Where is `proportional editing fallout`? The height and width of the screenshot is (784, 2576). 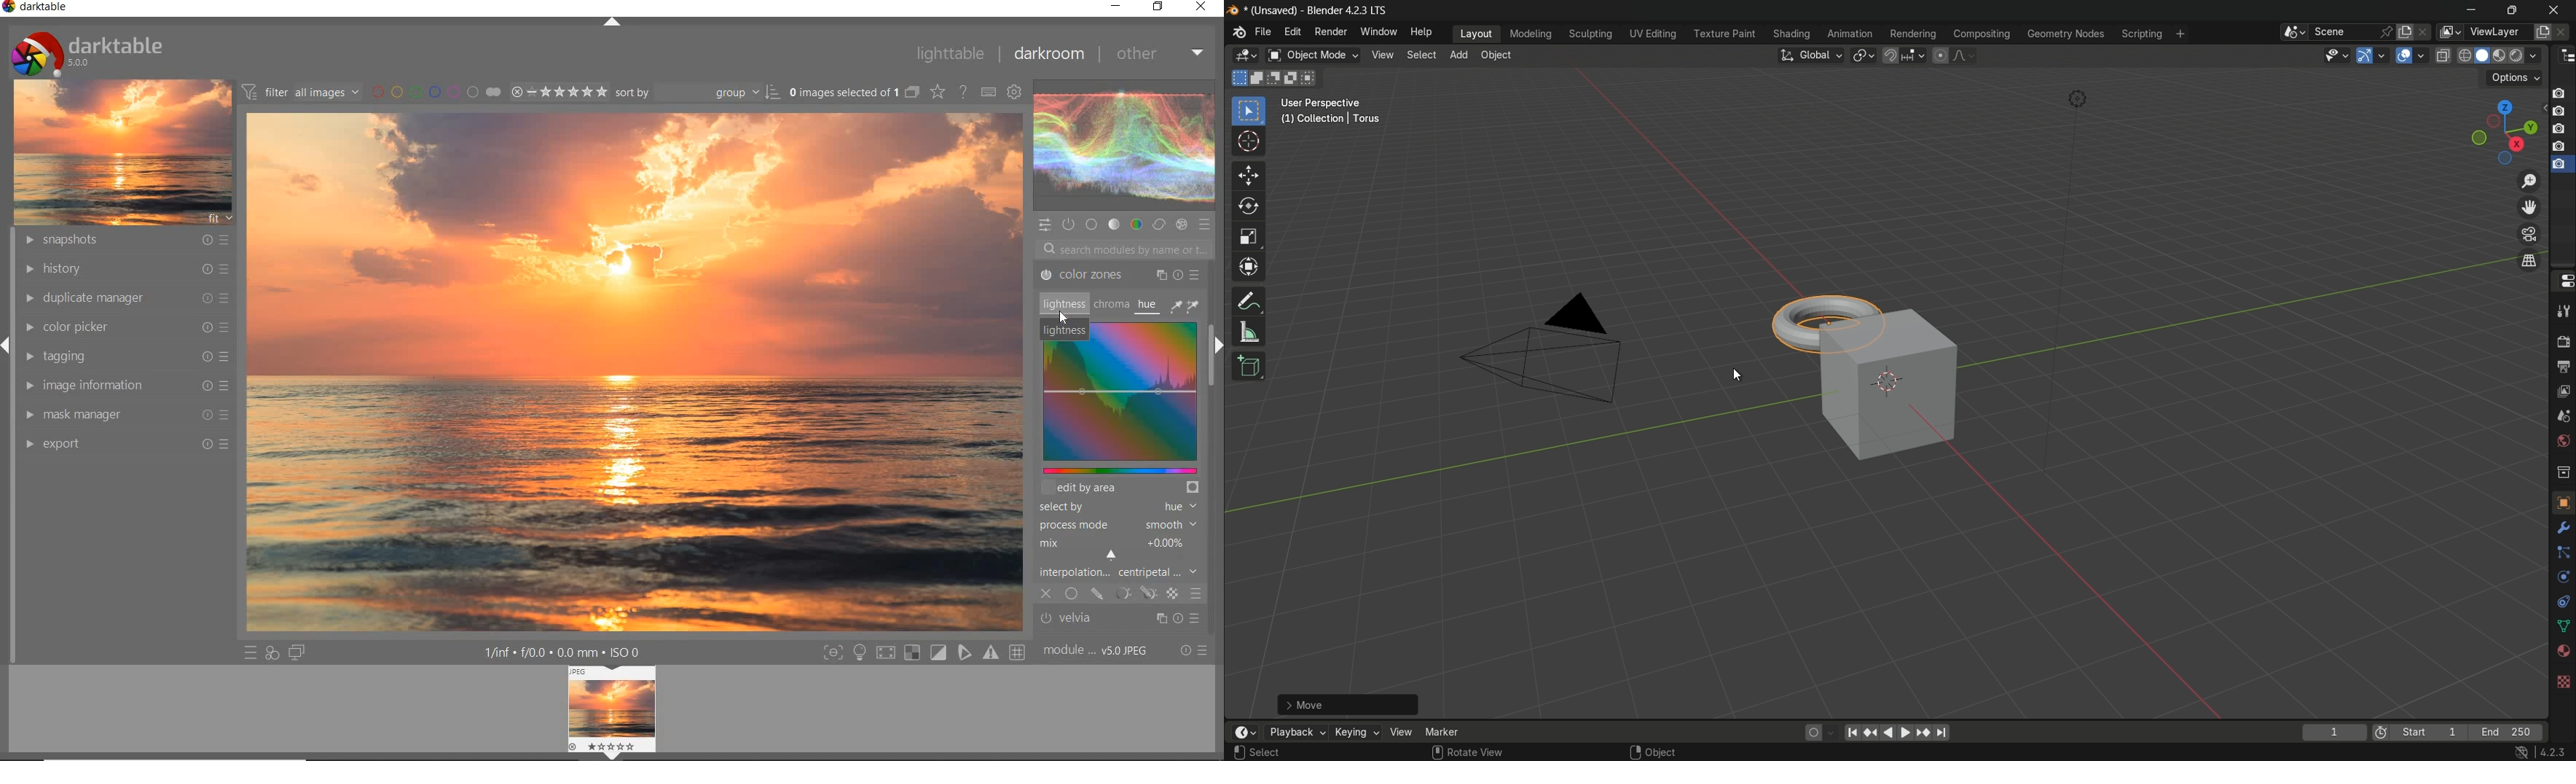
proportional editing fallout is located at coordinates (1961, 55).